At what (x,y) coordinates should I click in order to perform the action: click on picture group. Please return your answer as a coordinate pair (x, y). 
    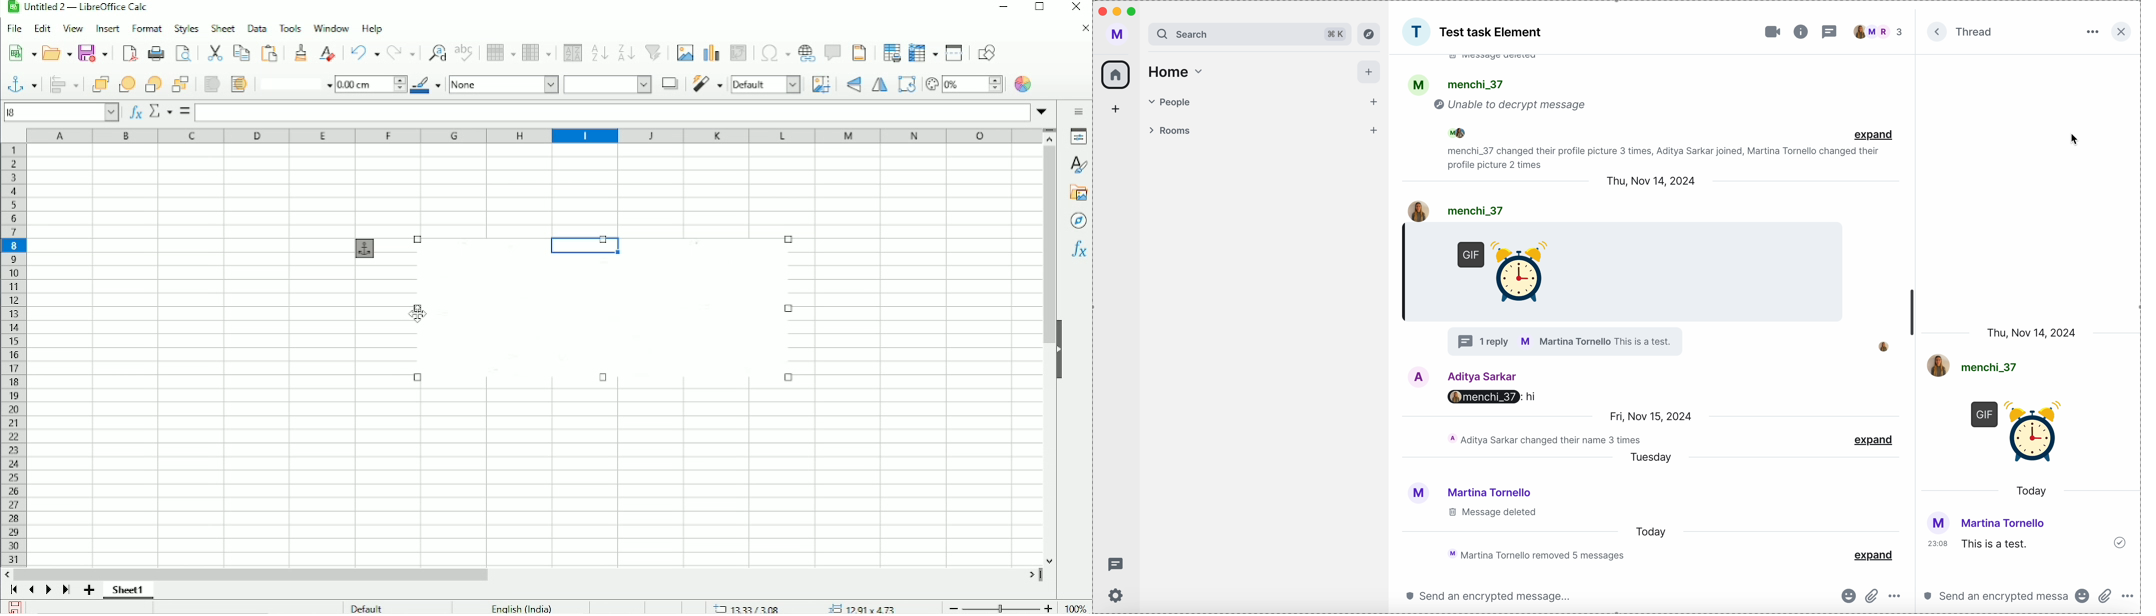
    Looking at the image, I should click on (1416, 32).